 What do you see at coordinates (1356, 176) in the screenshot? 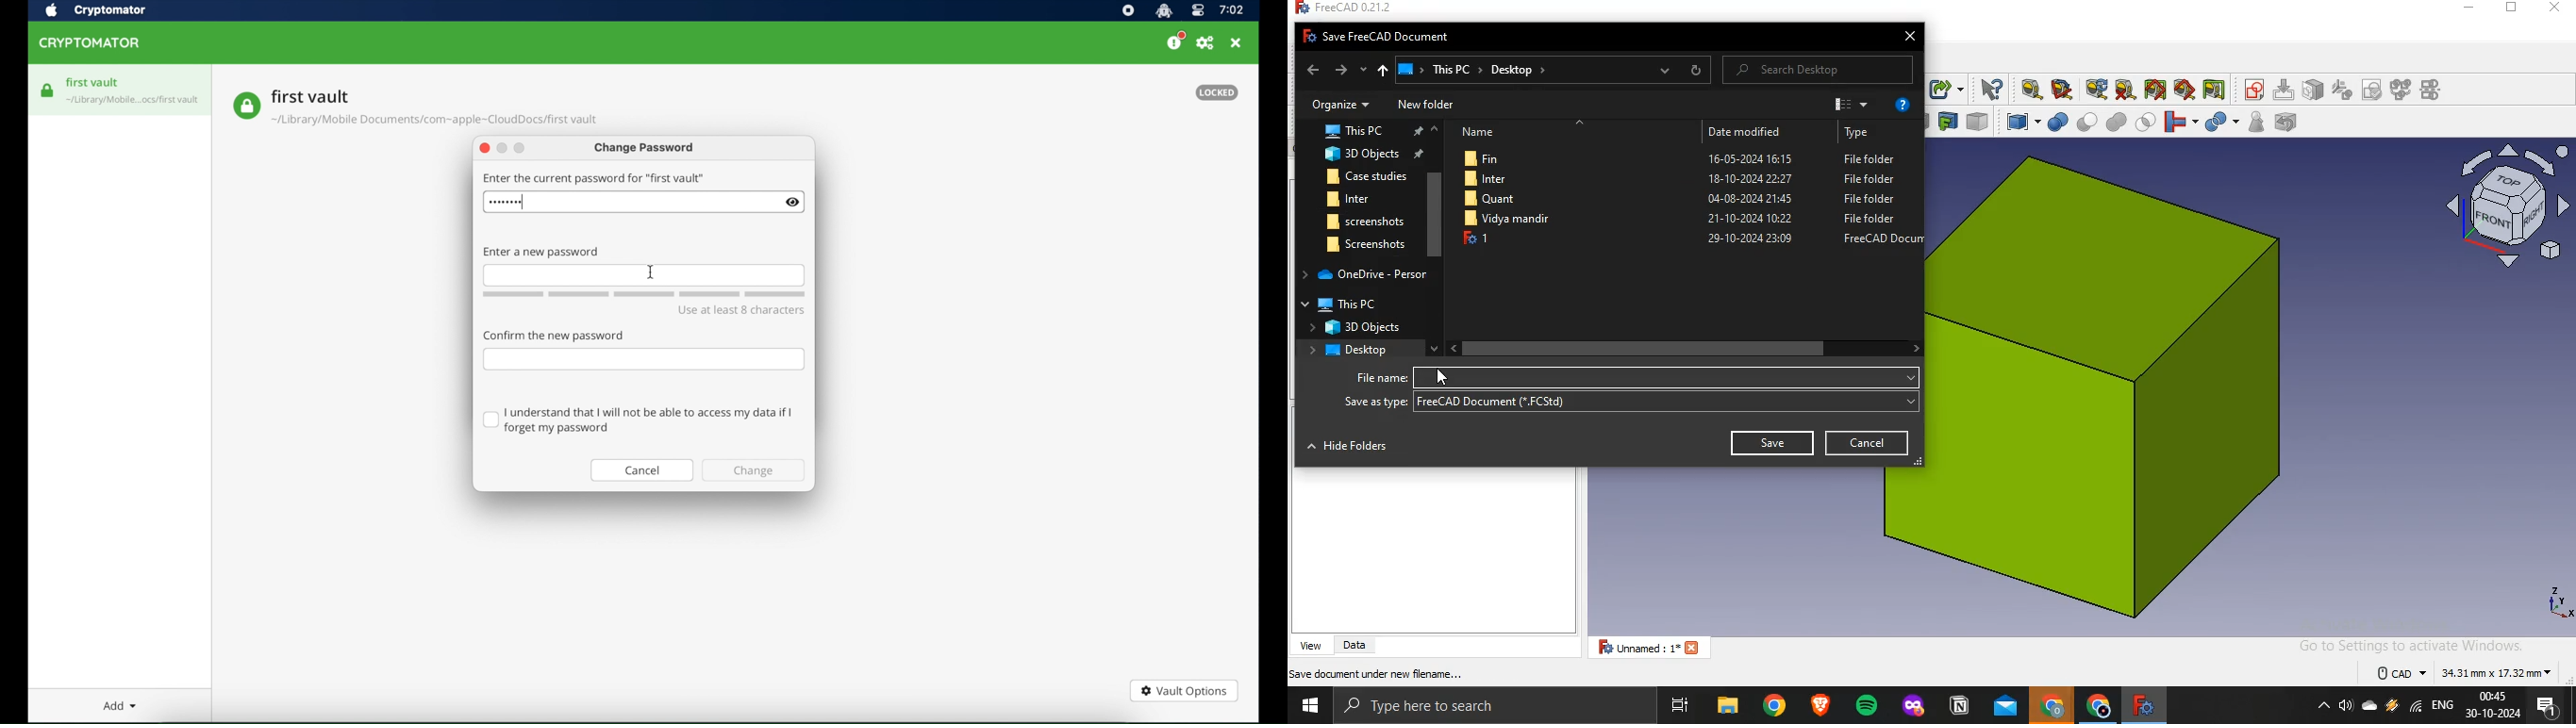
I see `Case studies` at bounding box center [1356, 176].